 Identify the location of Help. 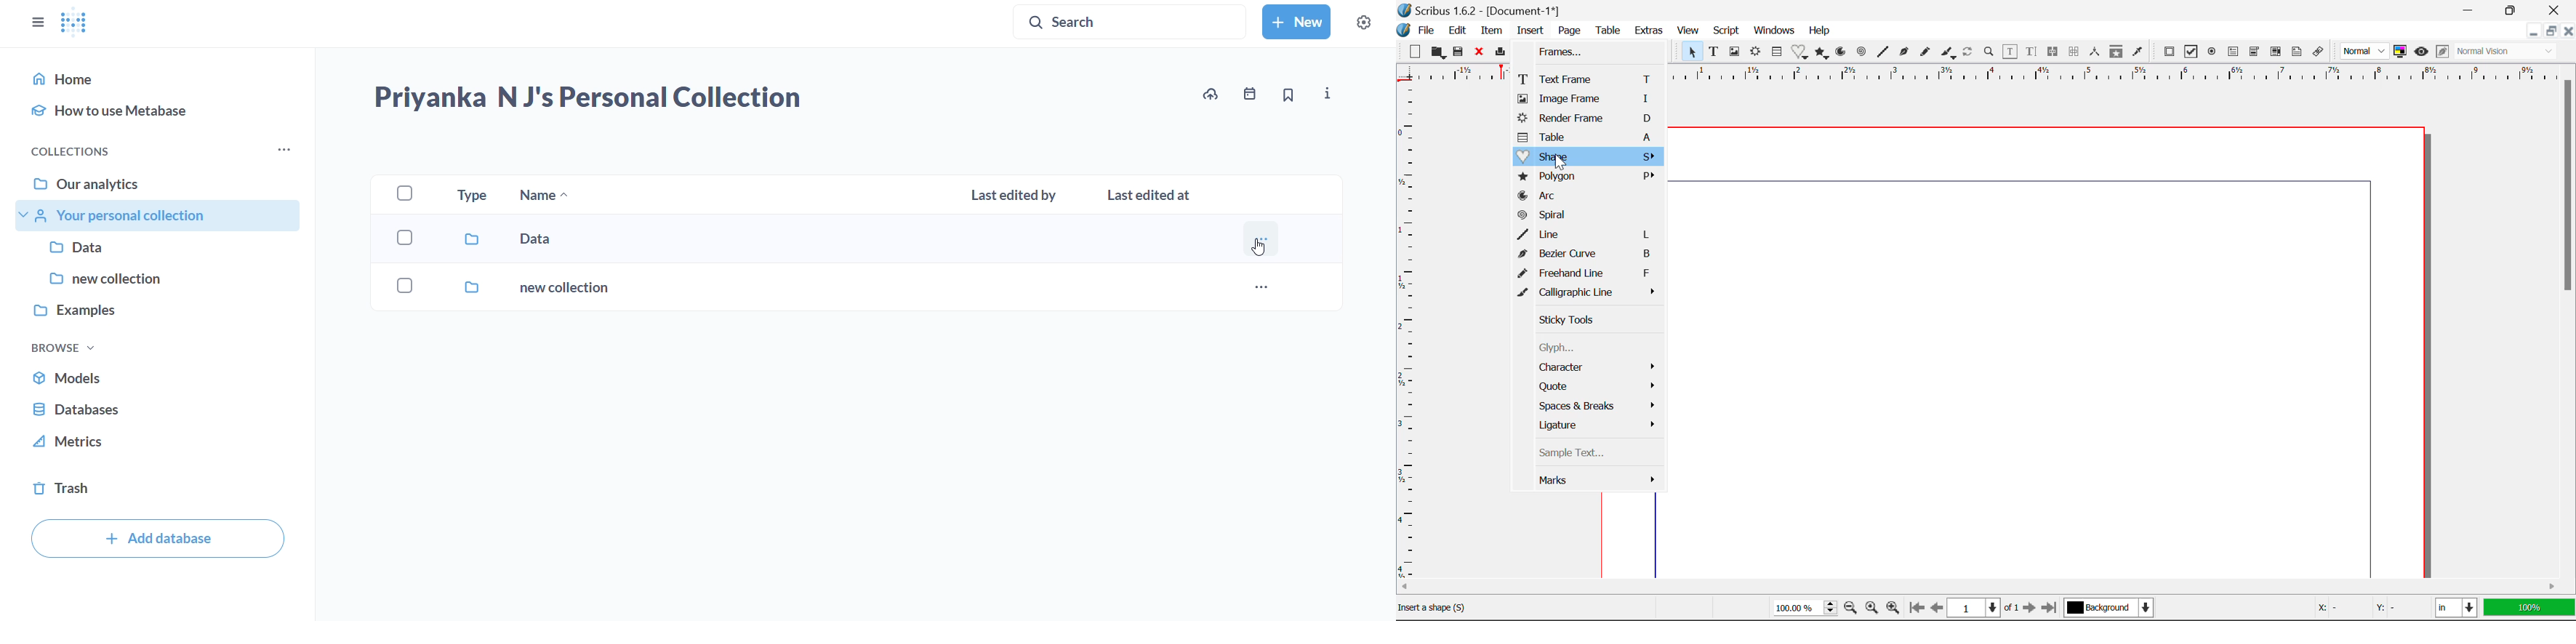
(1820, 31).